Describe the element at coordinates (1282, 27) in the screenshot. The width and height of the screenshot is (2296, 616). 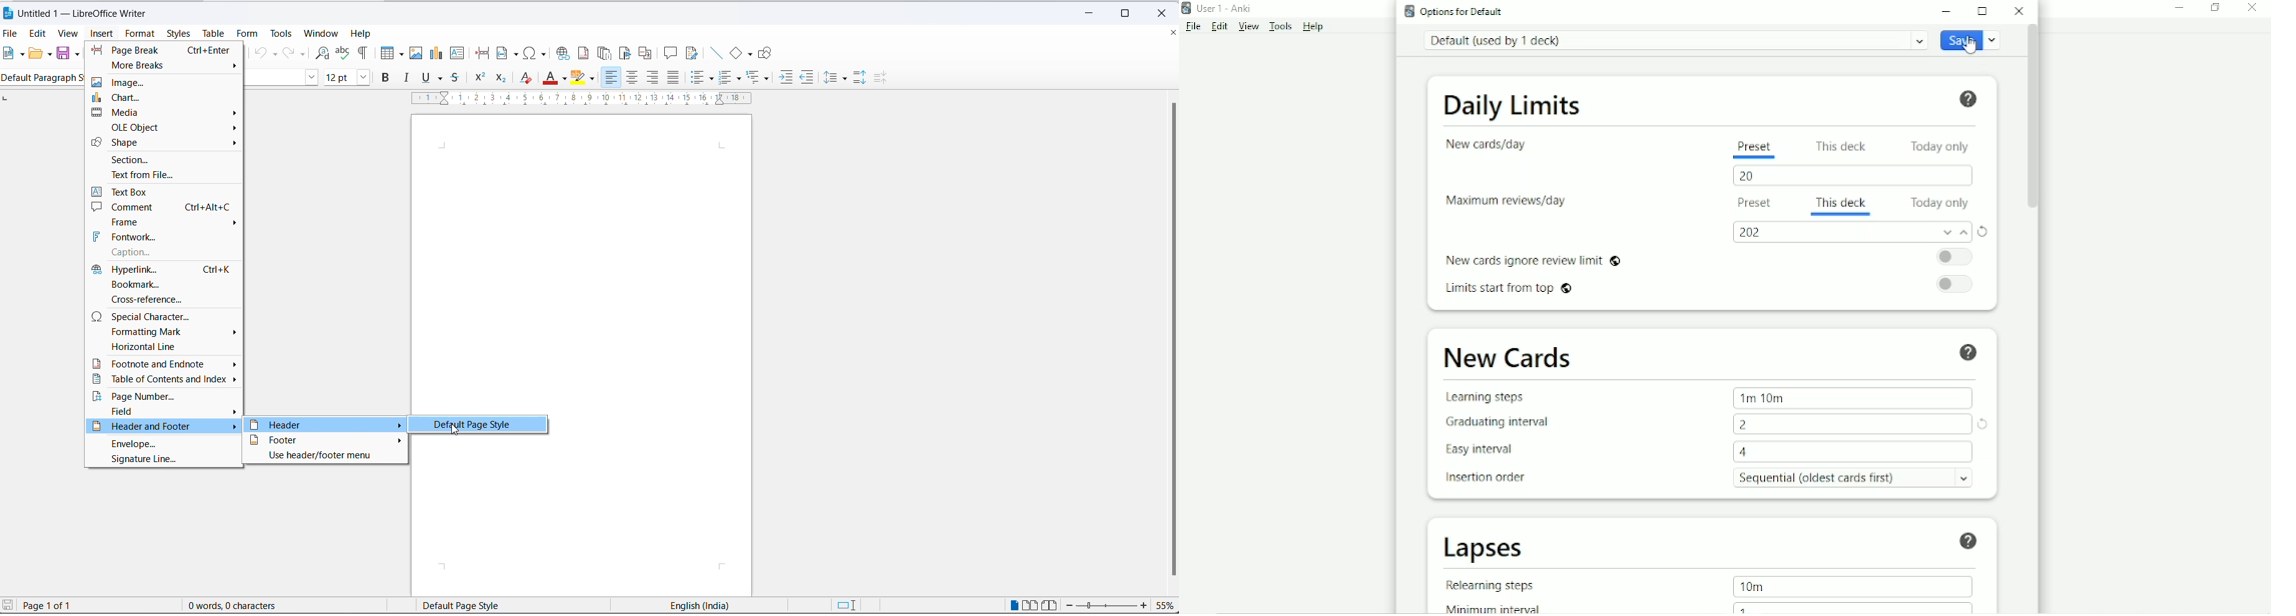
I see `Tools` at that location.